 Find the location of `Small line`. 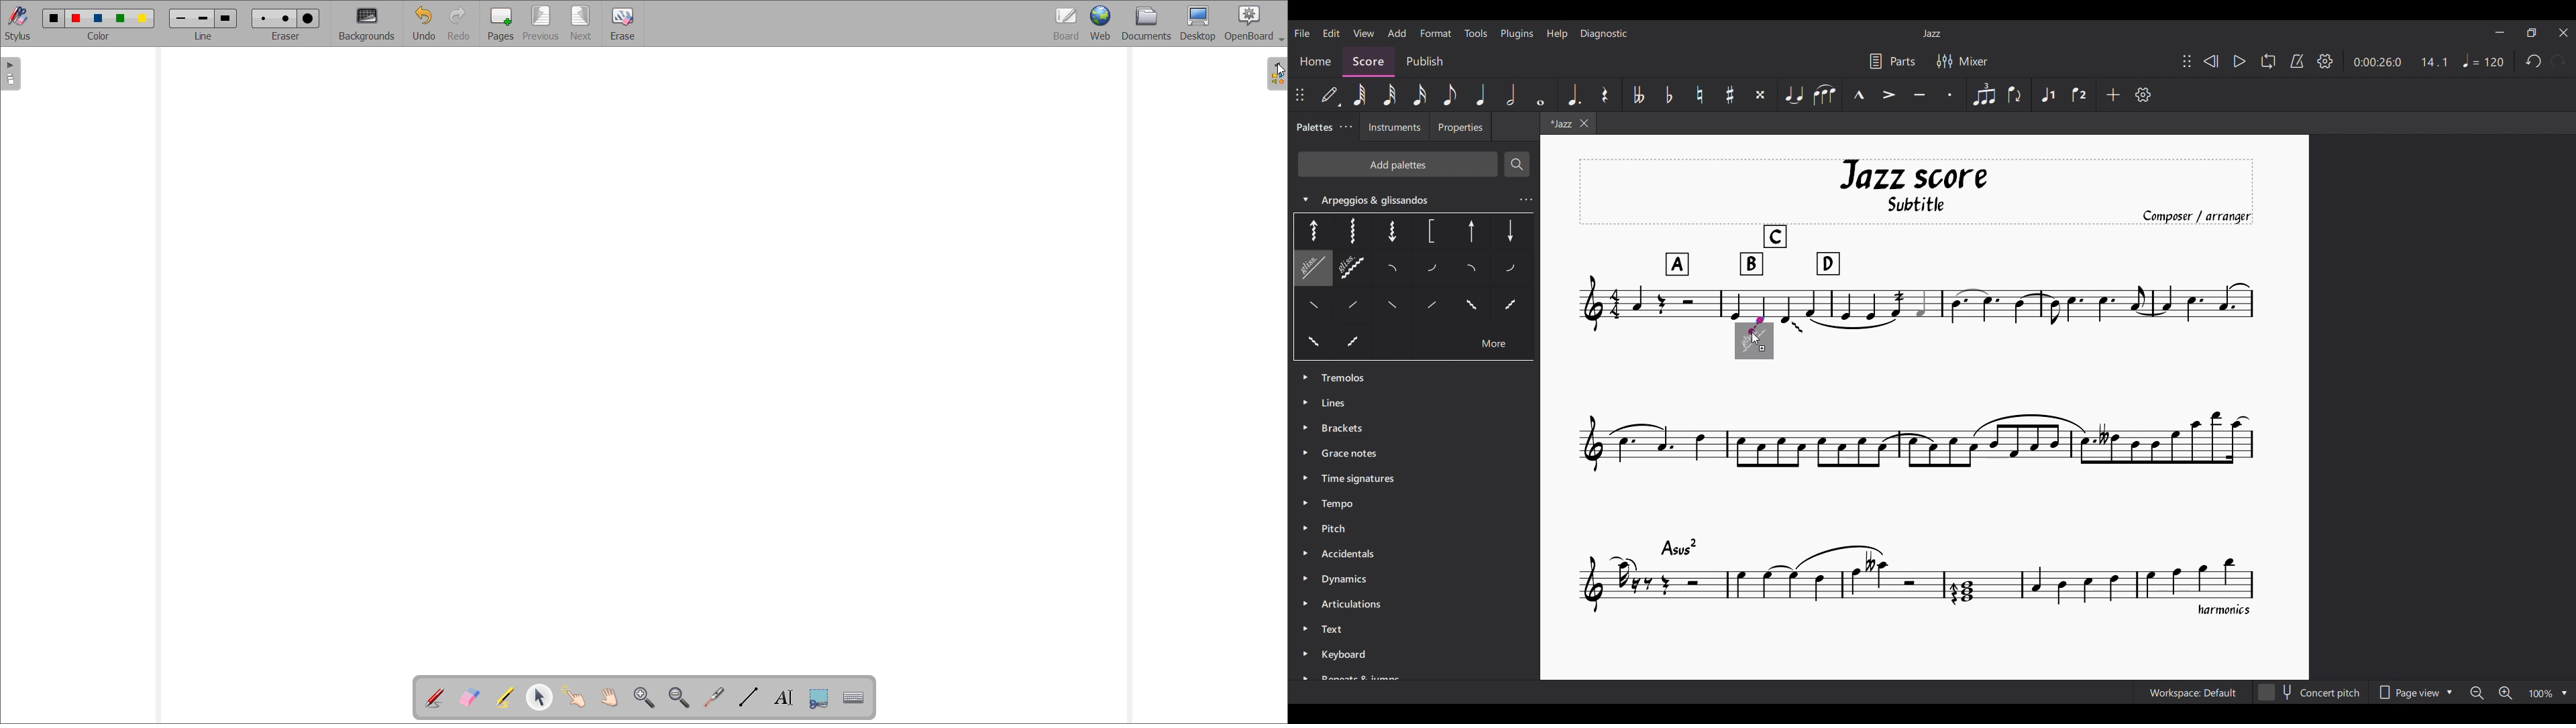

Small line is located at coordinates (181, 17).